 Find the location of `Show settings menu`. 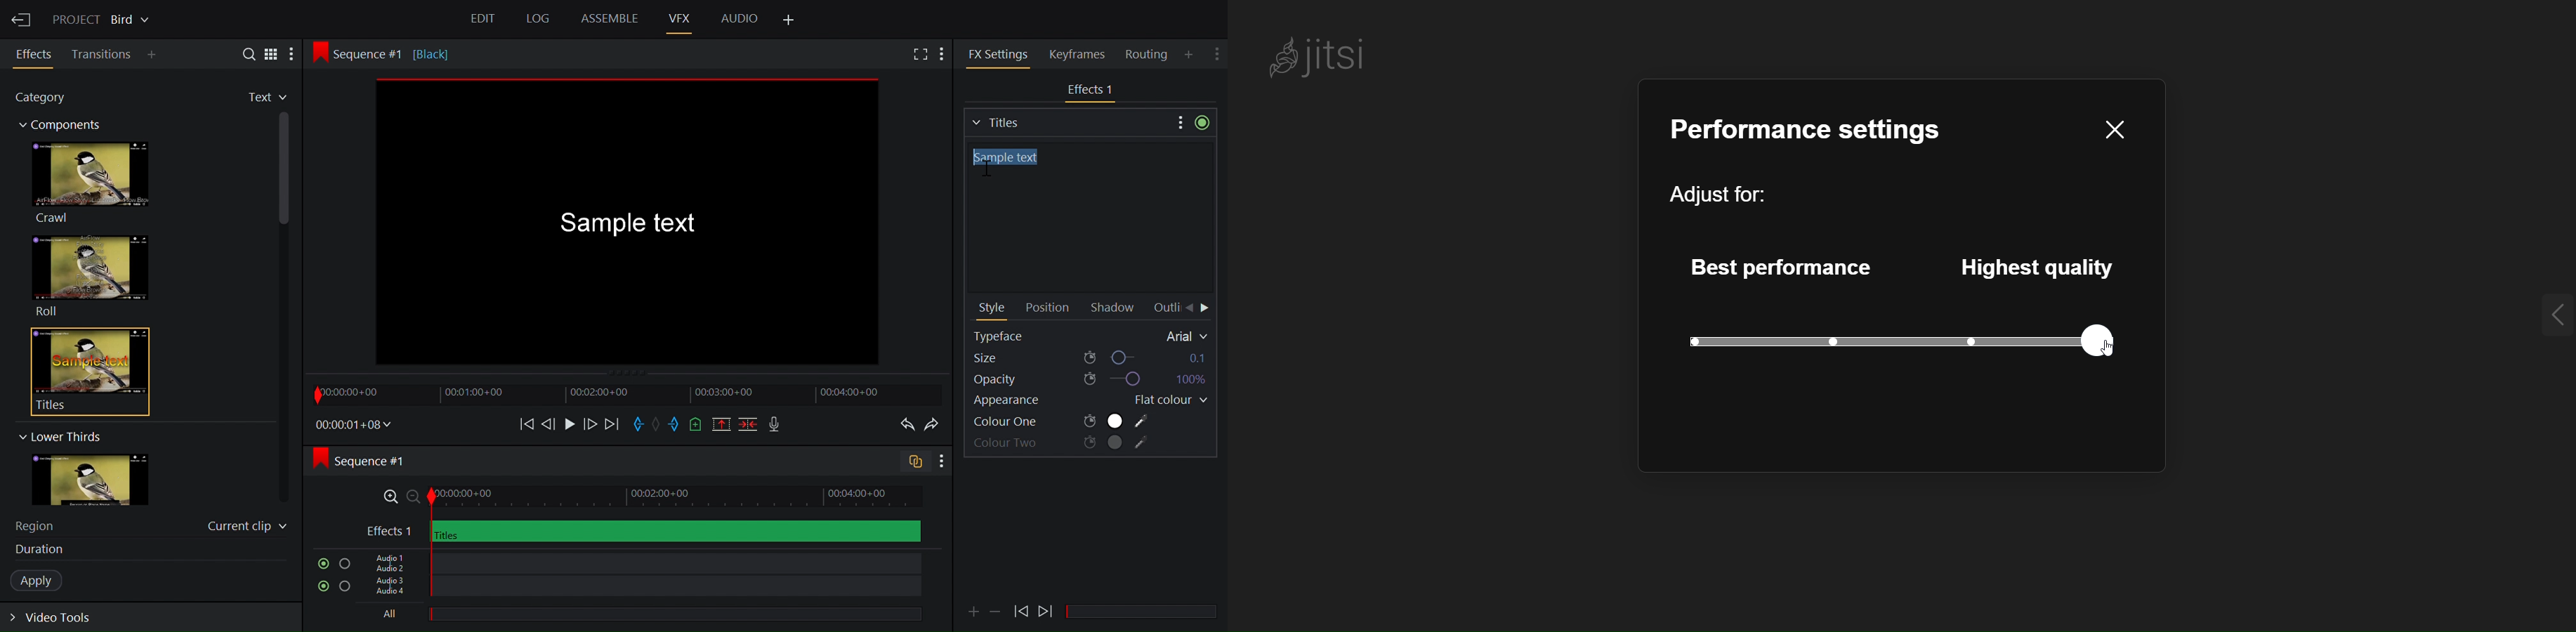

Show settings menu is located at coordinates (1219, 51).